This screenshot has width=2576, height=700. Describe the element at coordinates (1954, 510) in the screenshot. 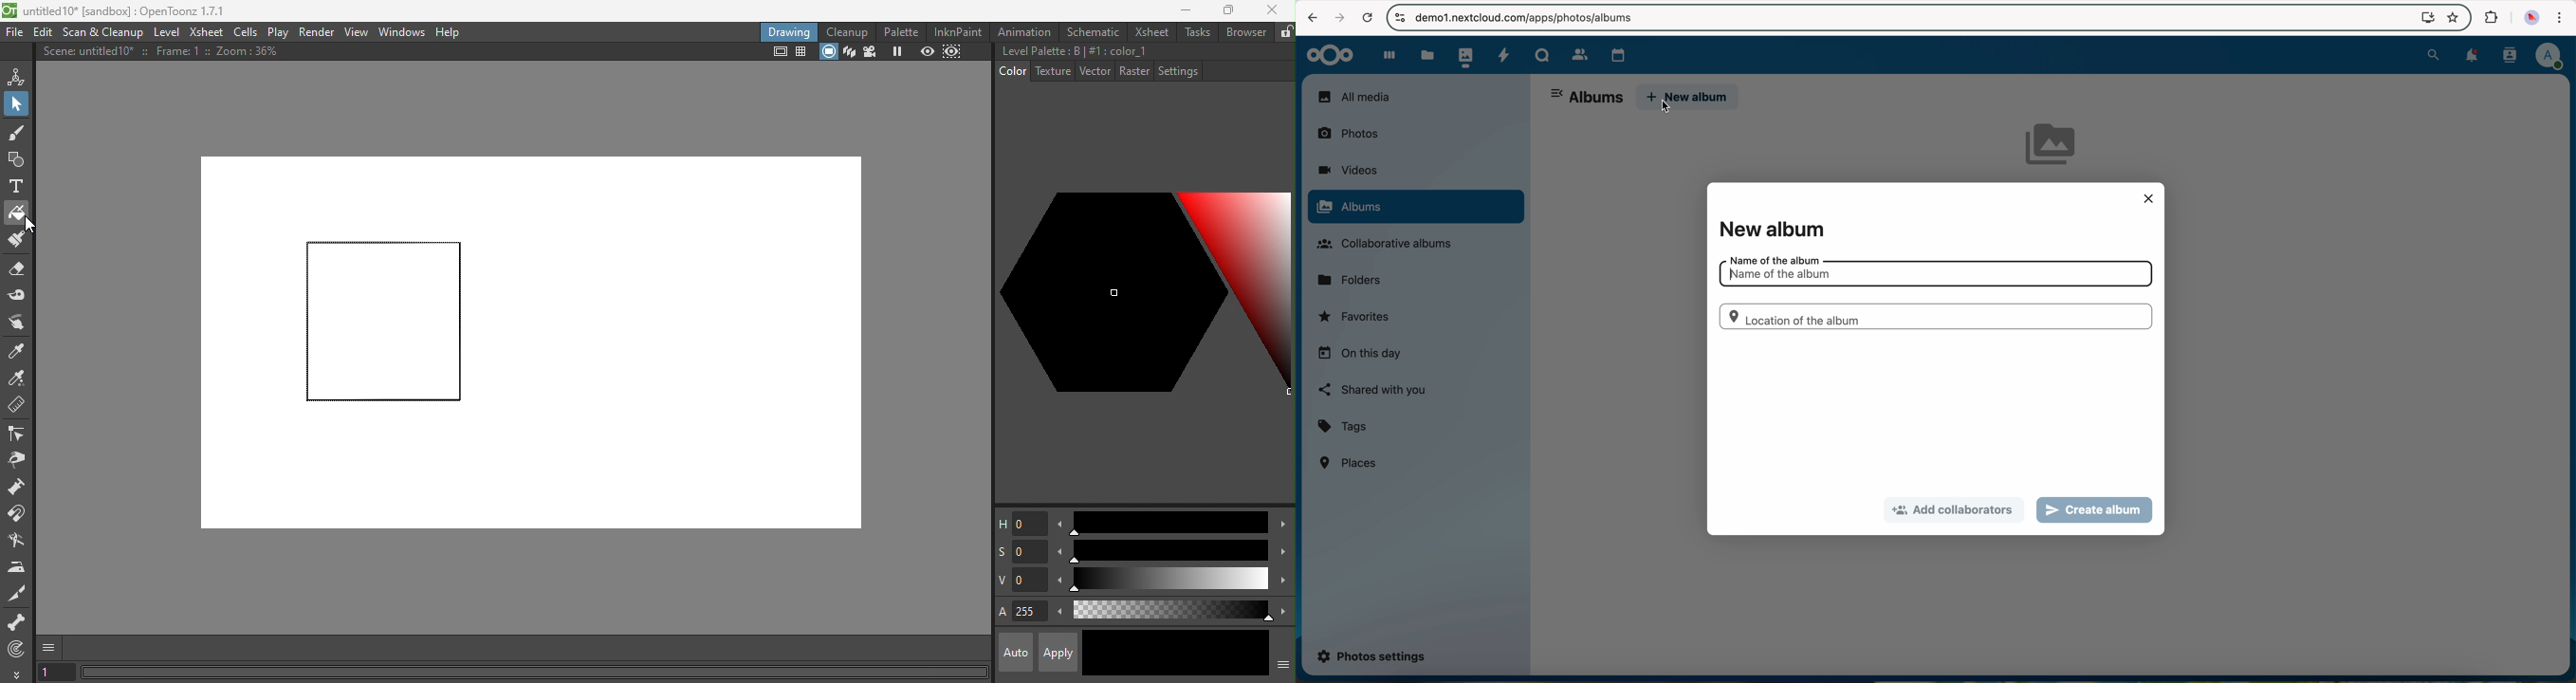

I see `disable add collaborators button` at that location.